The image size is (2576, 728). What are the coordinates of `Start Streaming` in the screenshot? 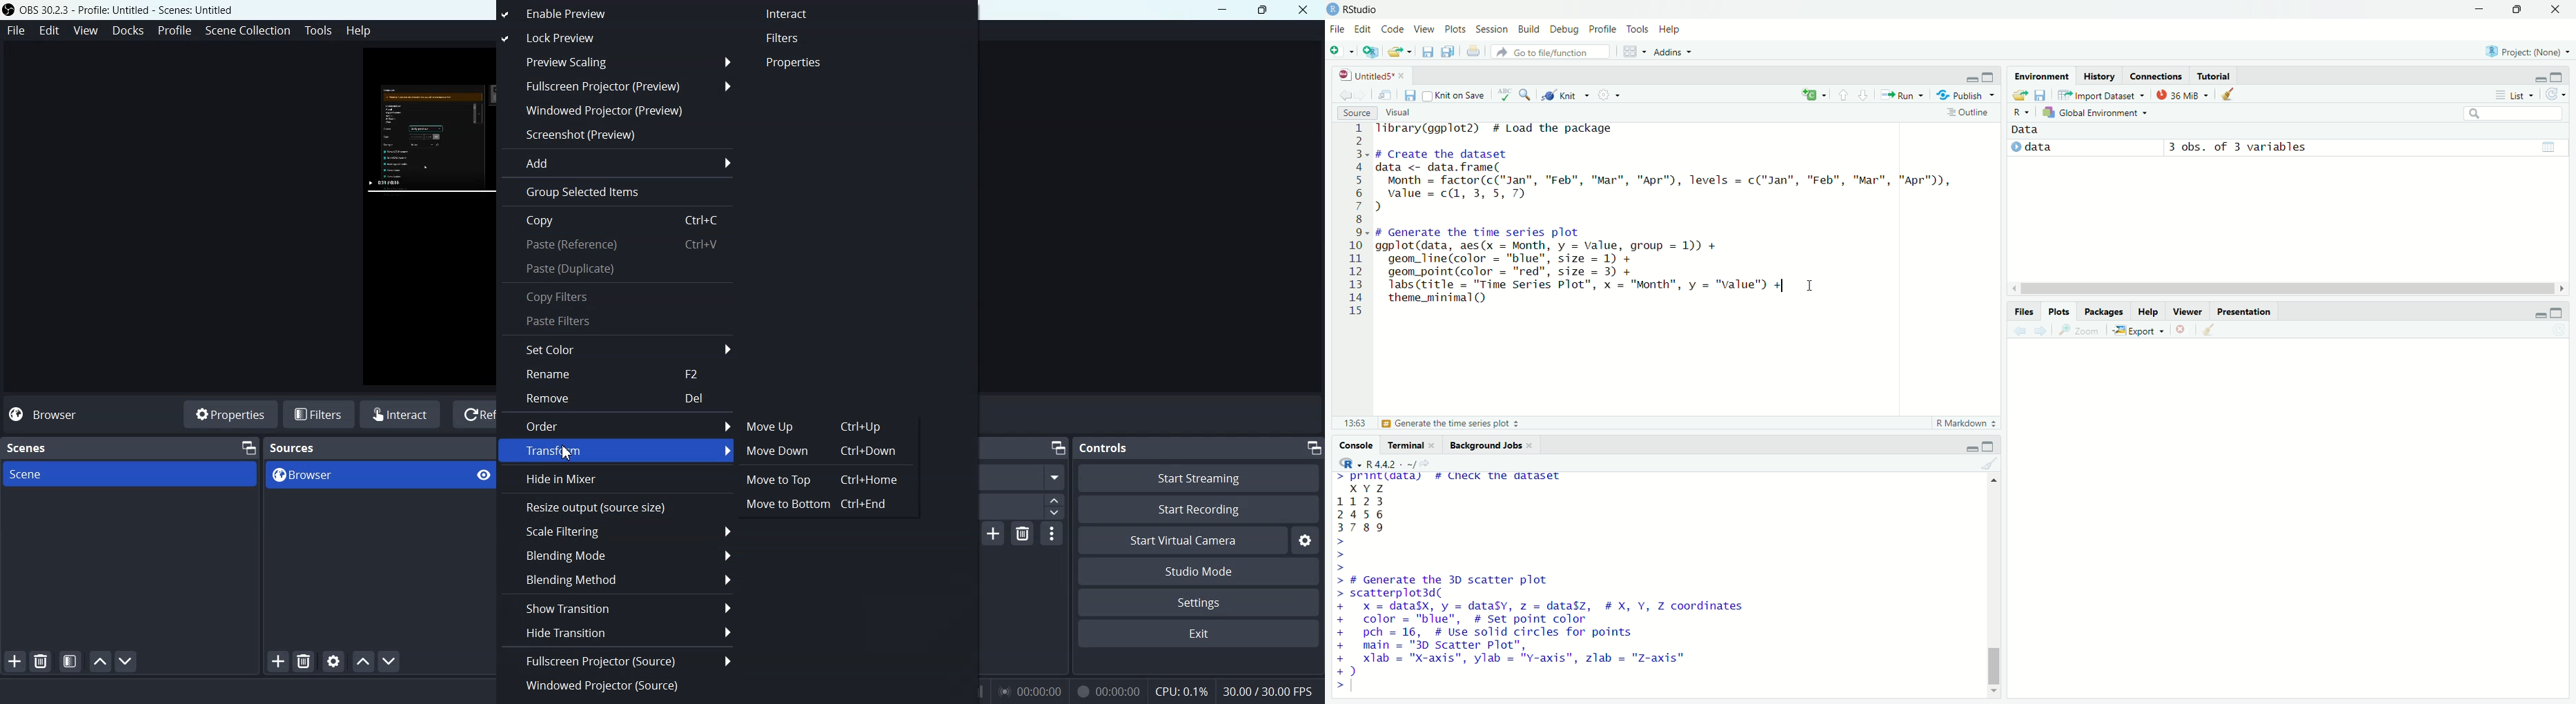 It's located at (1199, 478).